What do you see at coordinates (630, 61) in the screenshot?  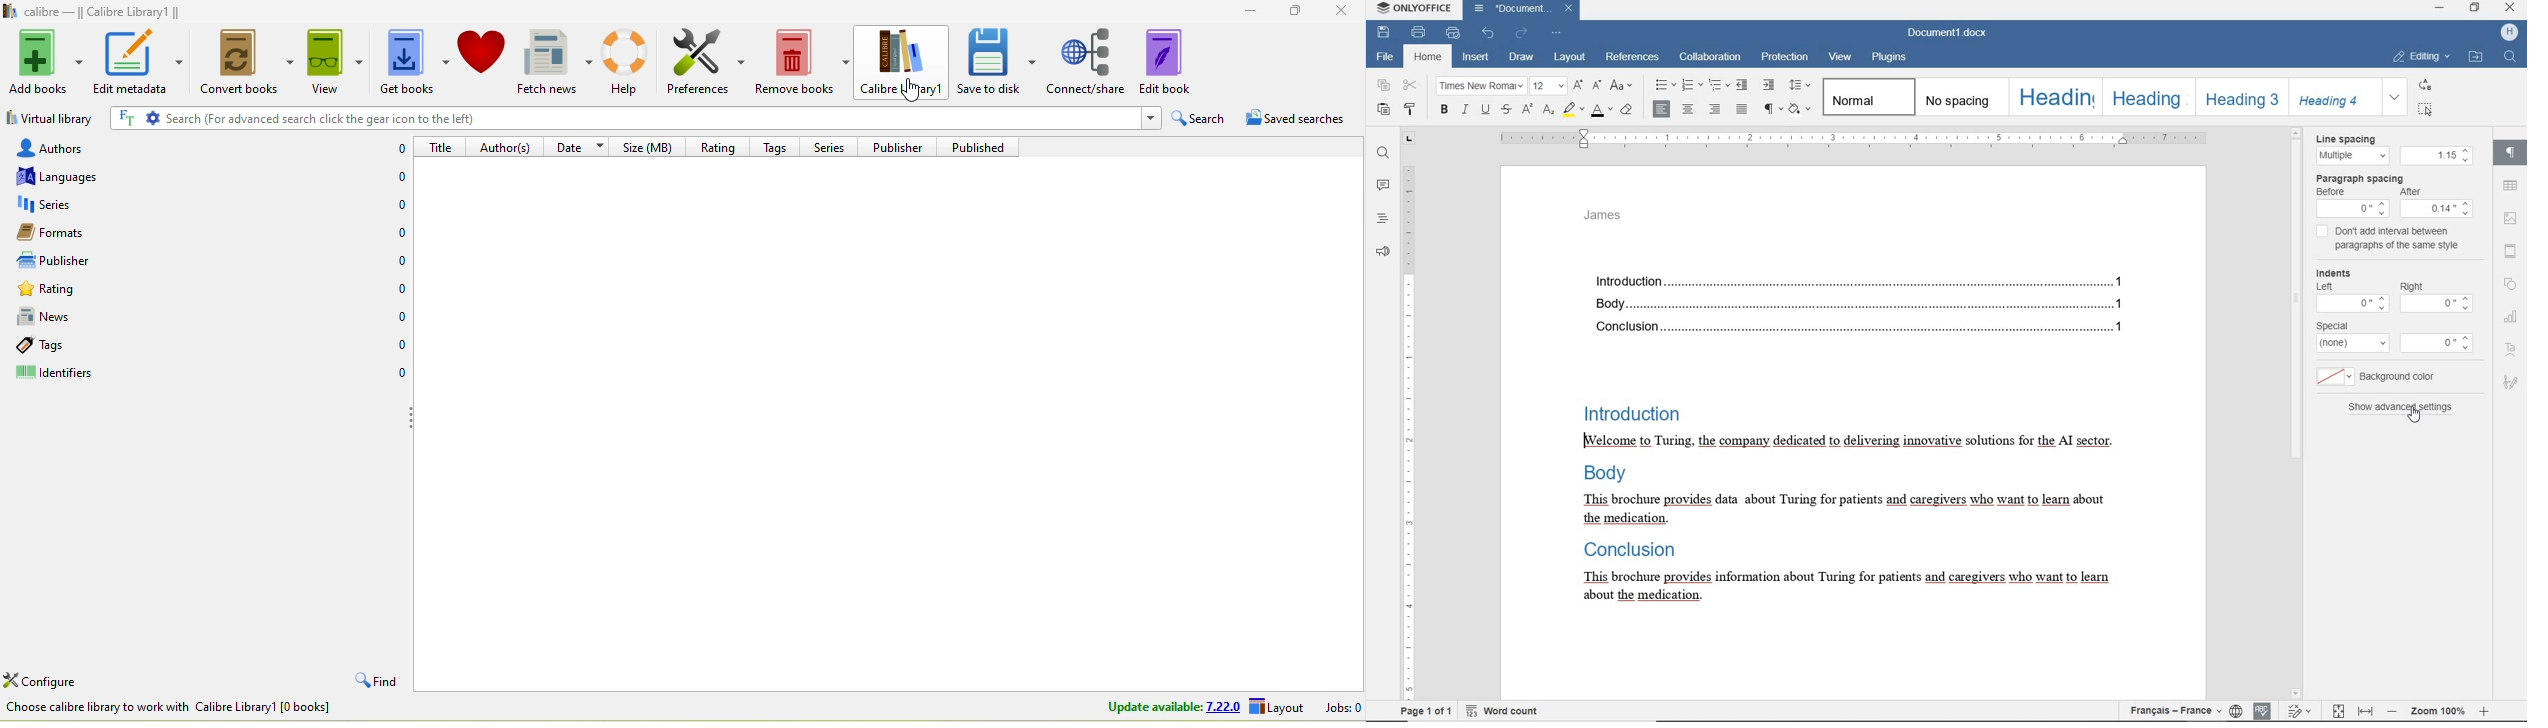 I see `help` at bounding box center [630, 61].